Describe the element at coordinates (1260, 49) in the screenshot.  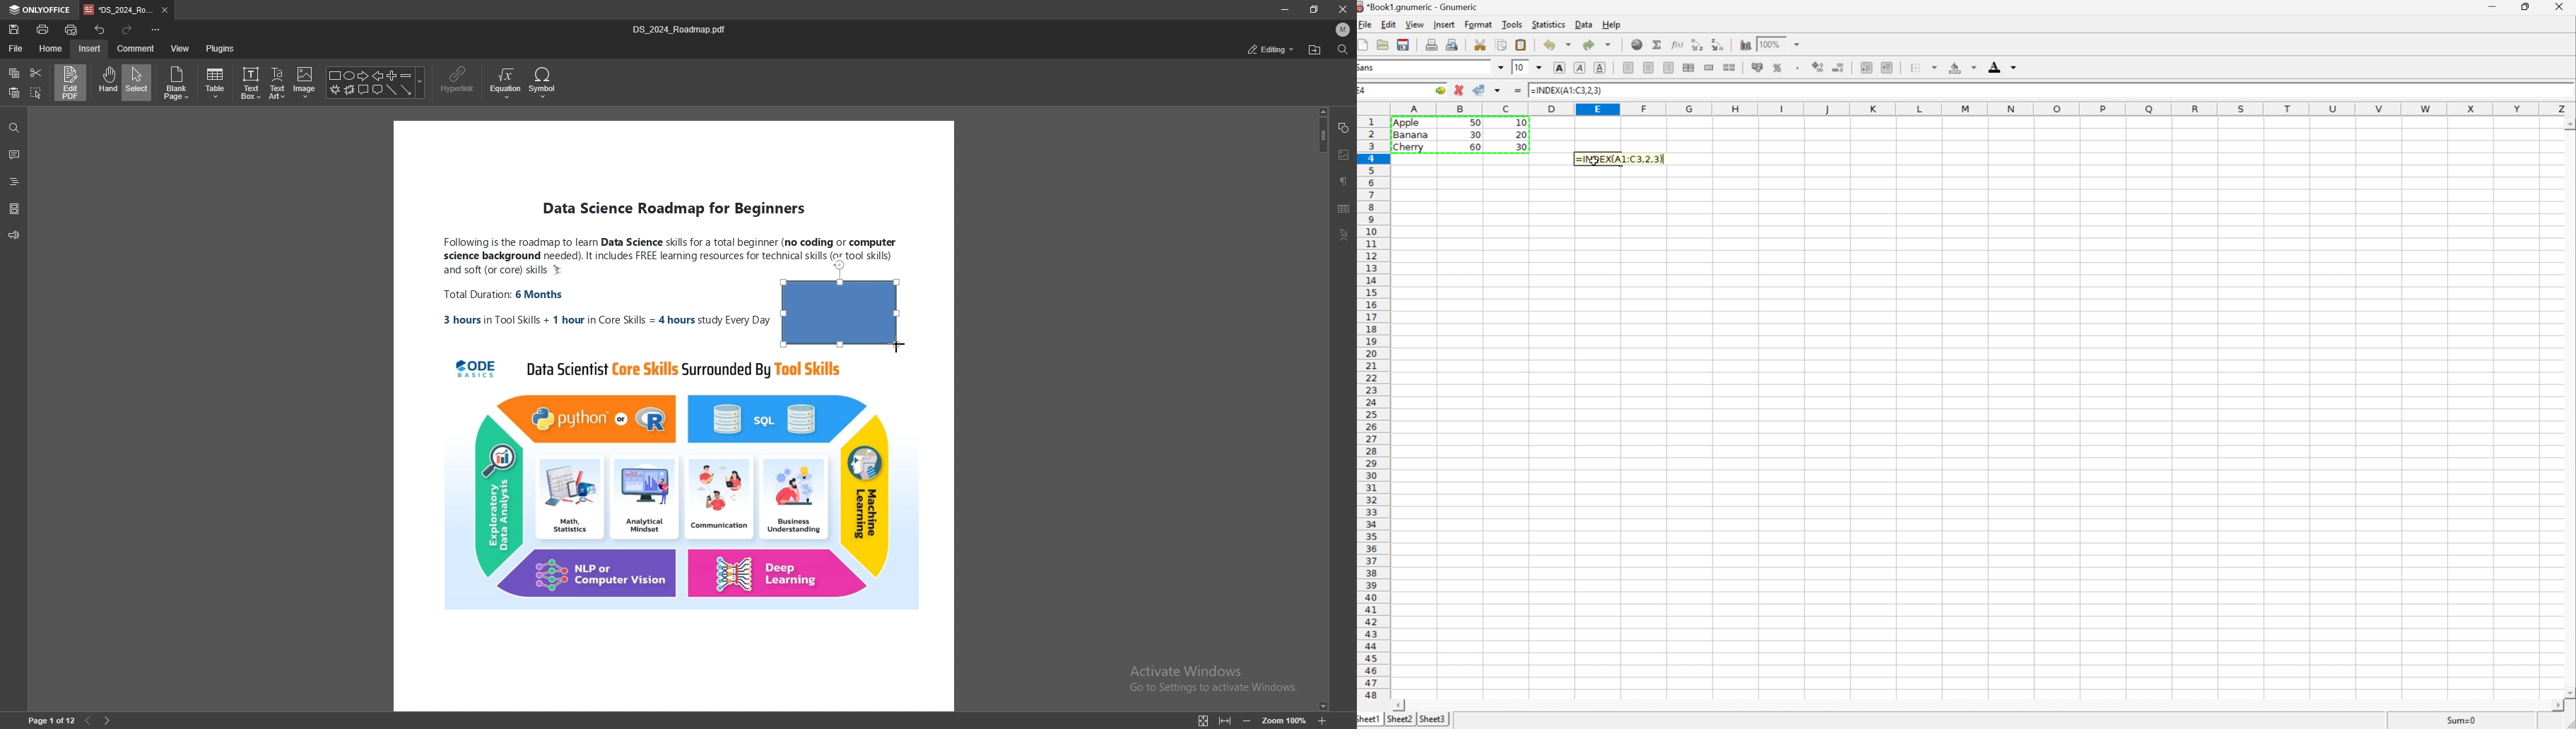
I see `commenting` at that location.